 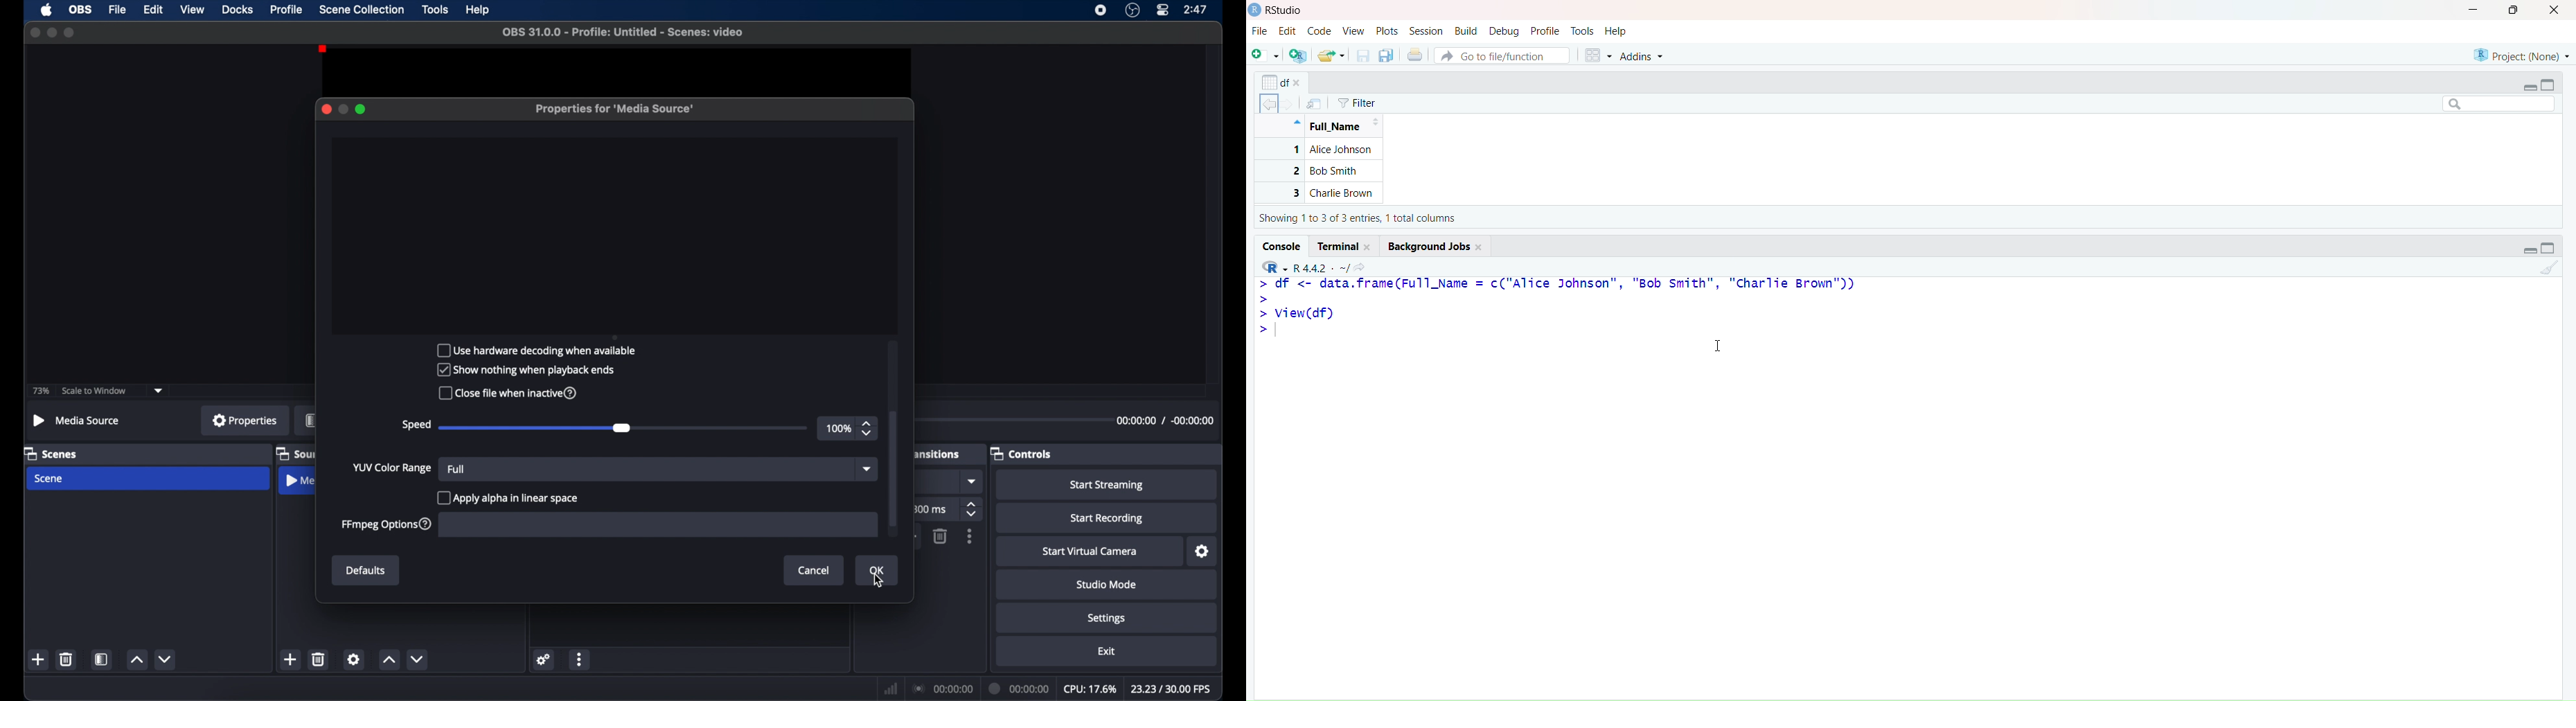 What do you see at coordinates (1565, 310) in the screenshot?
I see `2 dF <= data.frameiruli_Name = C( Alice Jonson , BOL Smith, Charlie sirown J)
>

> View(df)

>|` at bounding box center [1565, 310].